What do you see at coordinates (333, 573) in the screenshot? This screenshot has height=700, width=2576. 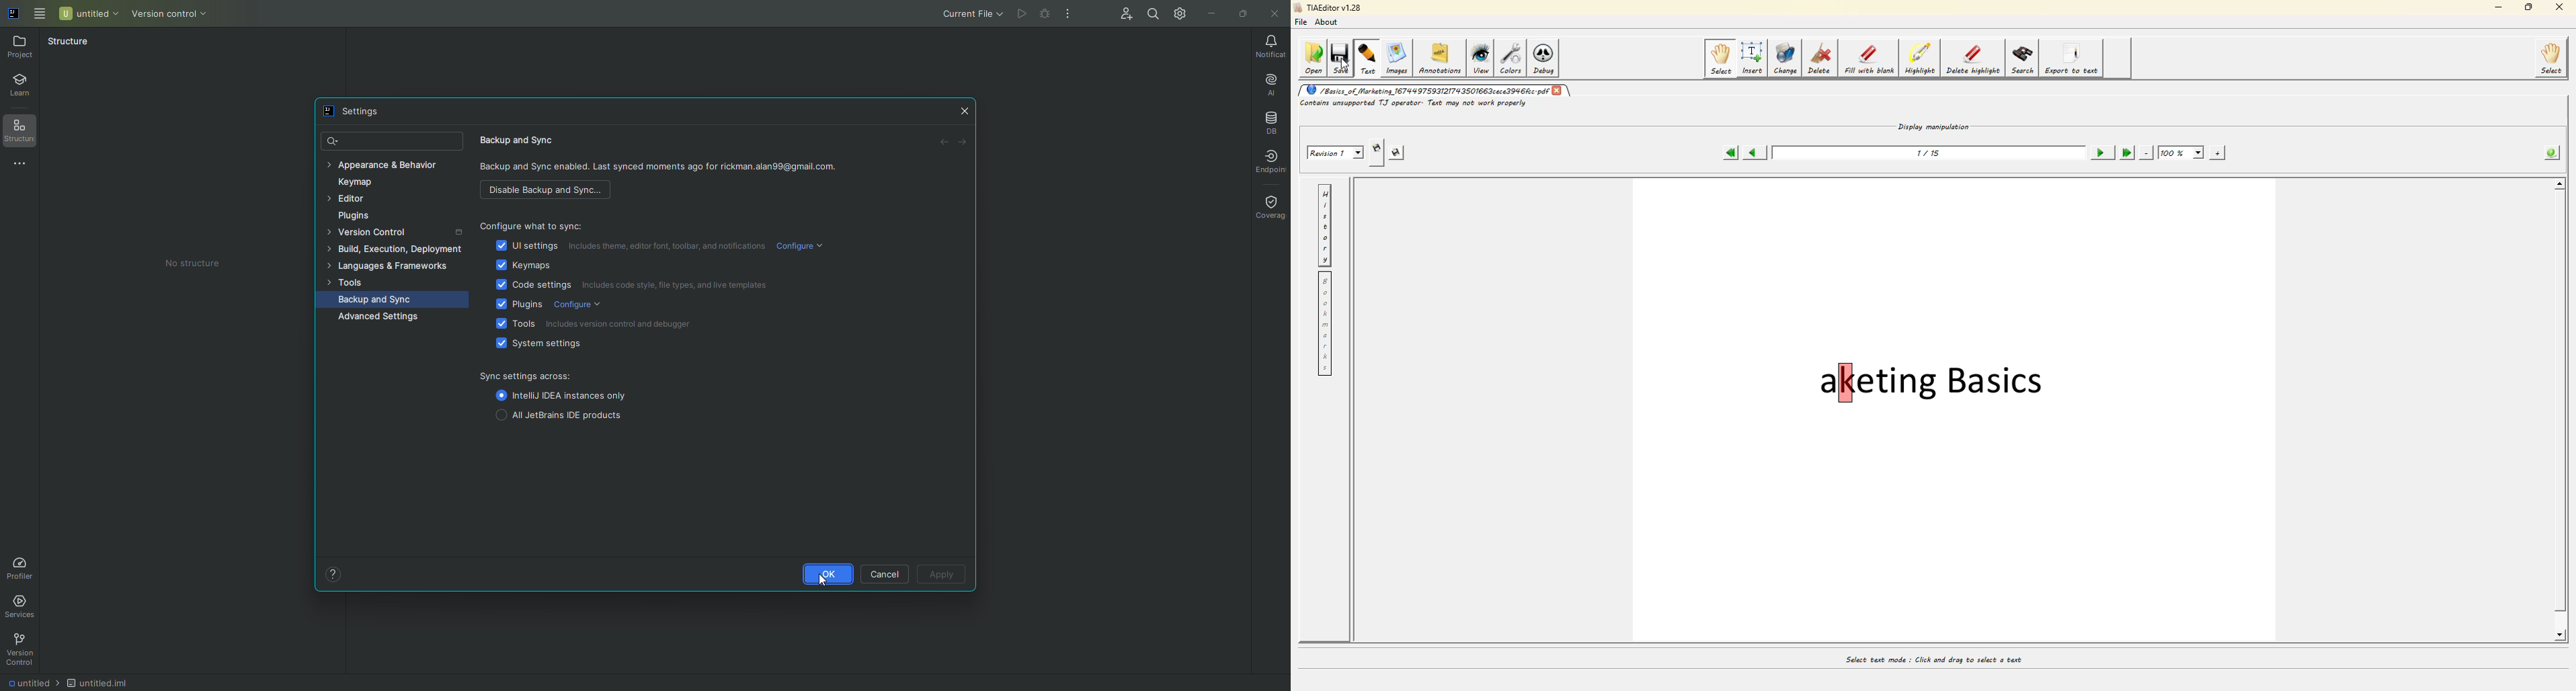 I see `Help` at bounding box center [333, 573].